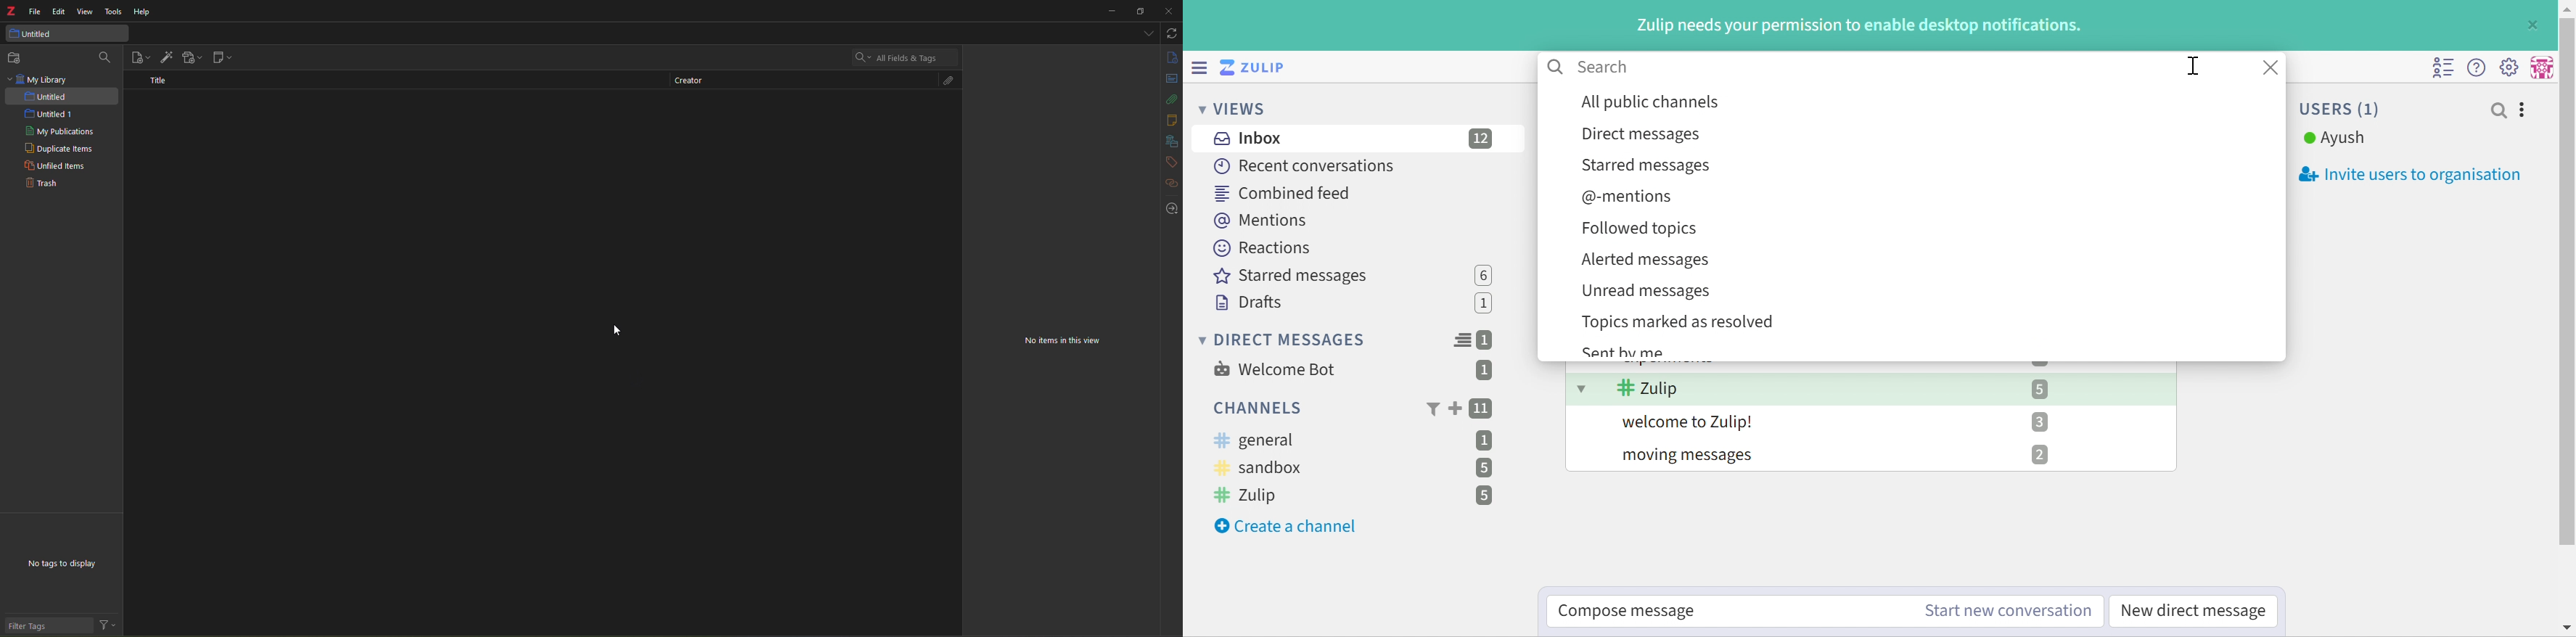  I want to click on related, so click(993, 268).